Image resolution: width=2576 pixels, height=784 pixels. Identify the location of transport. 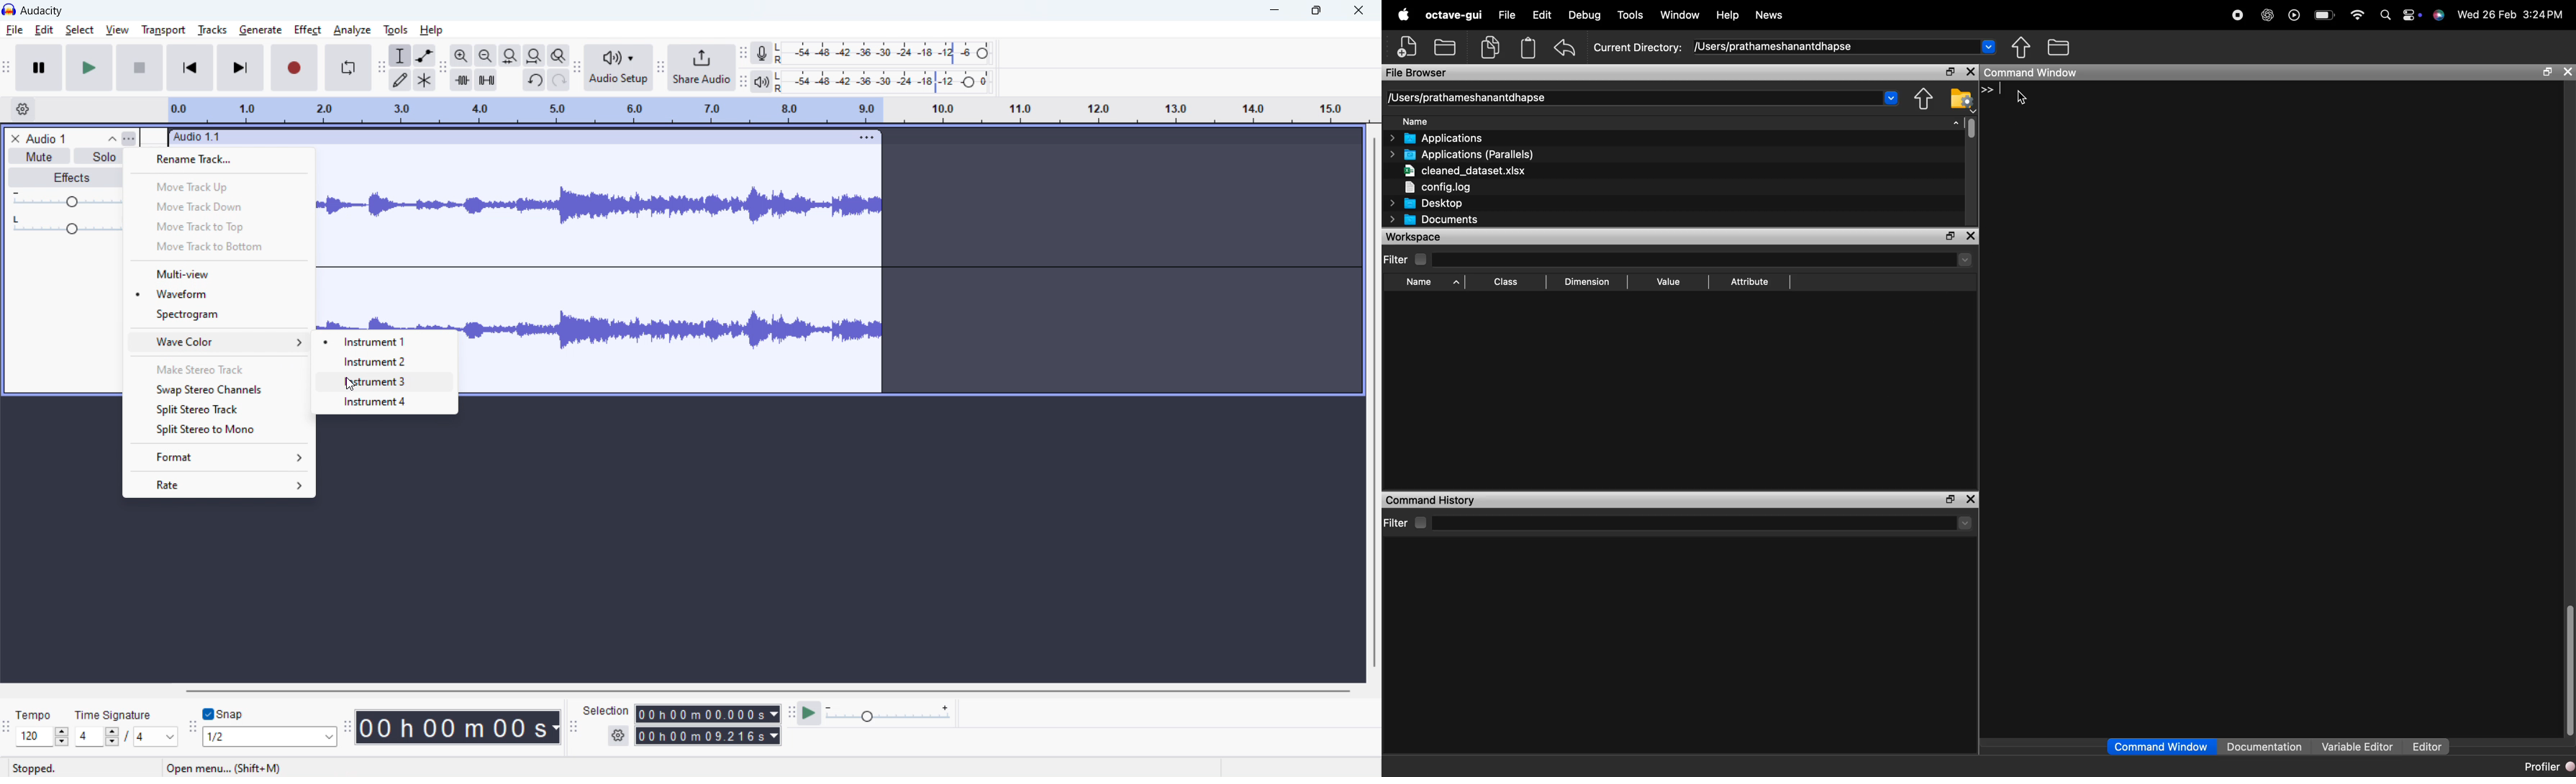
(163, 30).